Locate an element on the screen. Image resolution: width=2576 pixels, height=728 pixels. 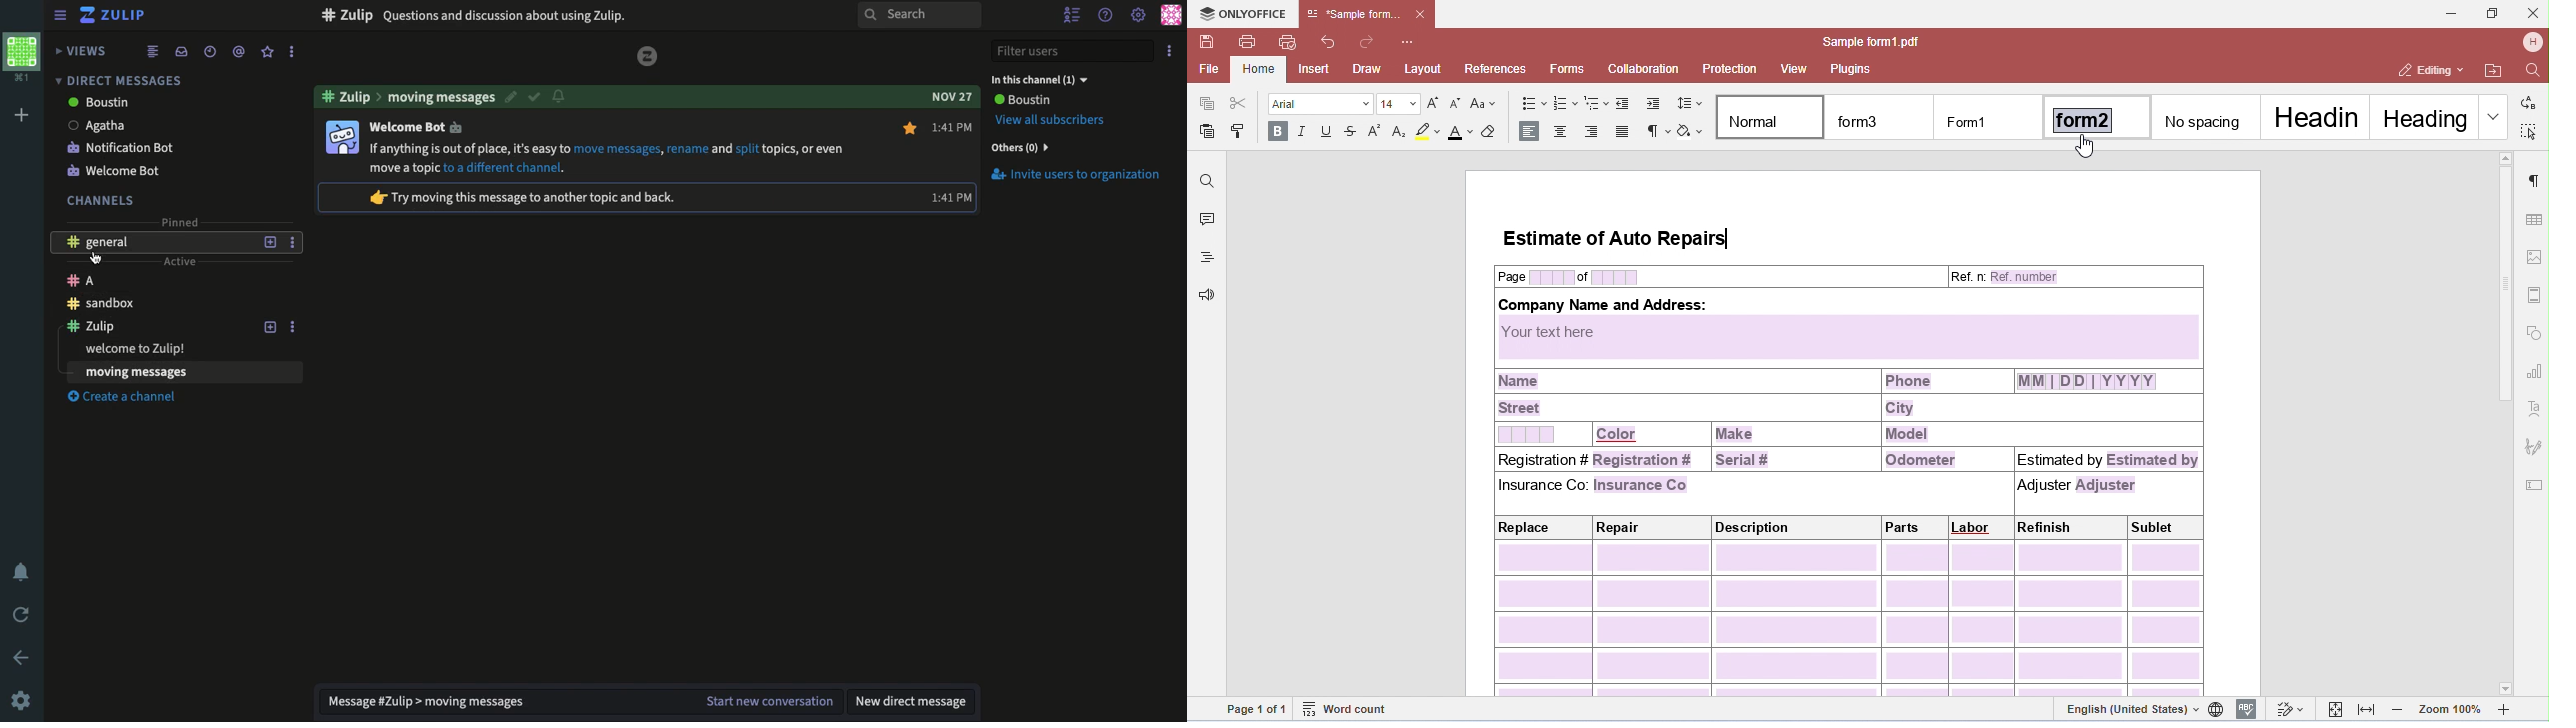
Zulip is located at coordinates (116, 17).